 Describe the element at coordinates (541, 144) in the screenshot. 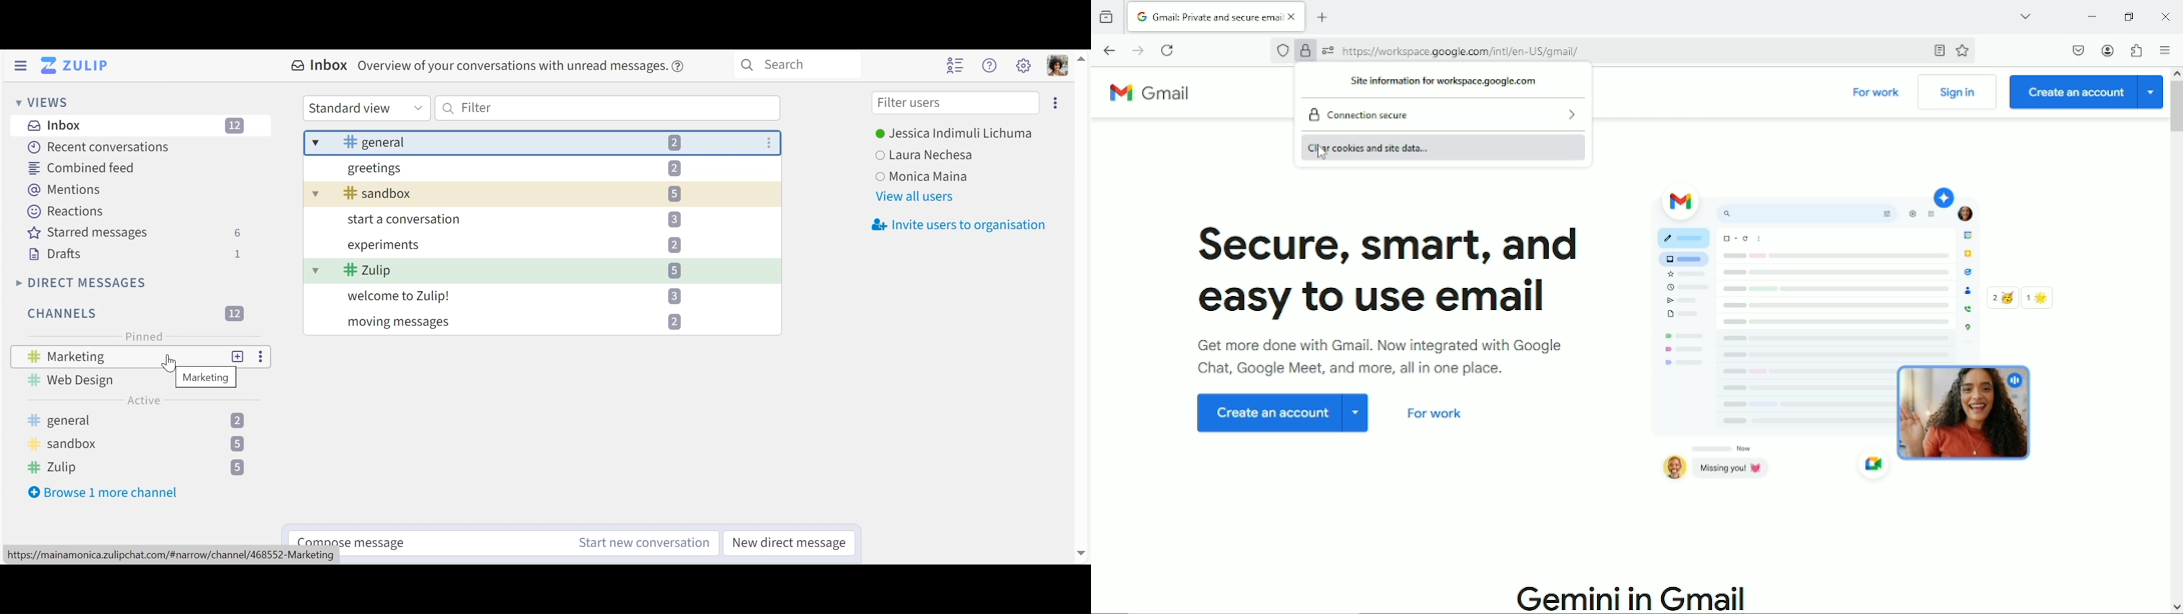

I see `general` at that location.